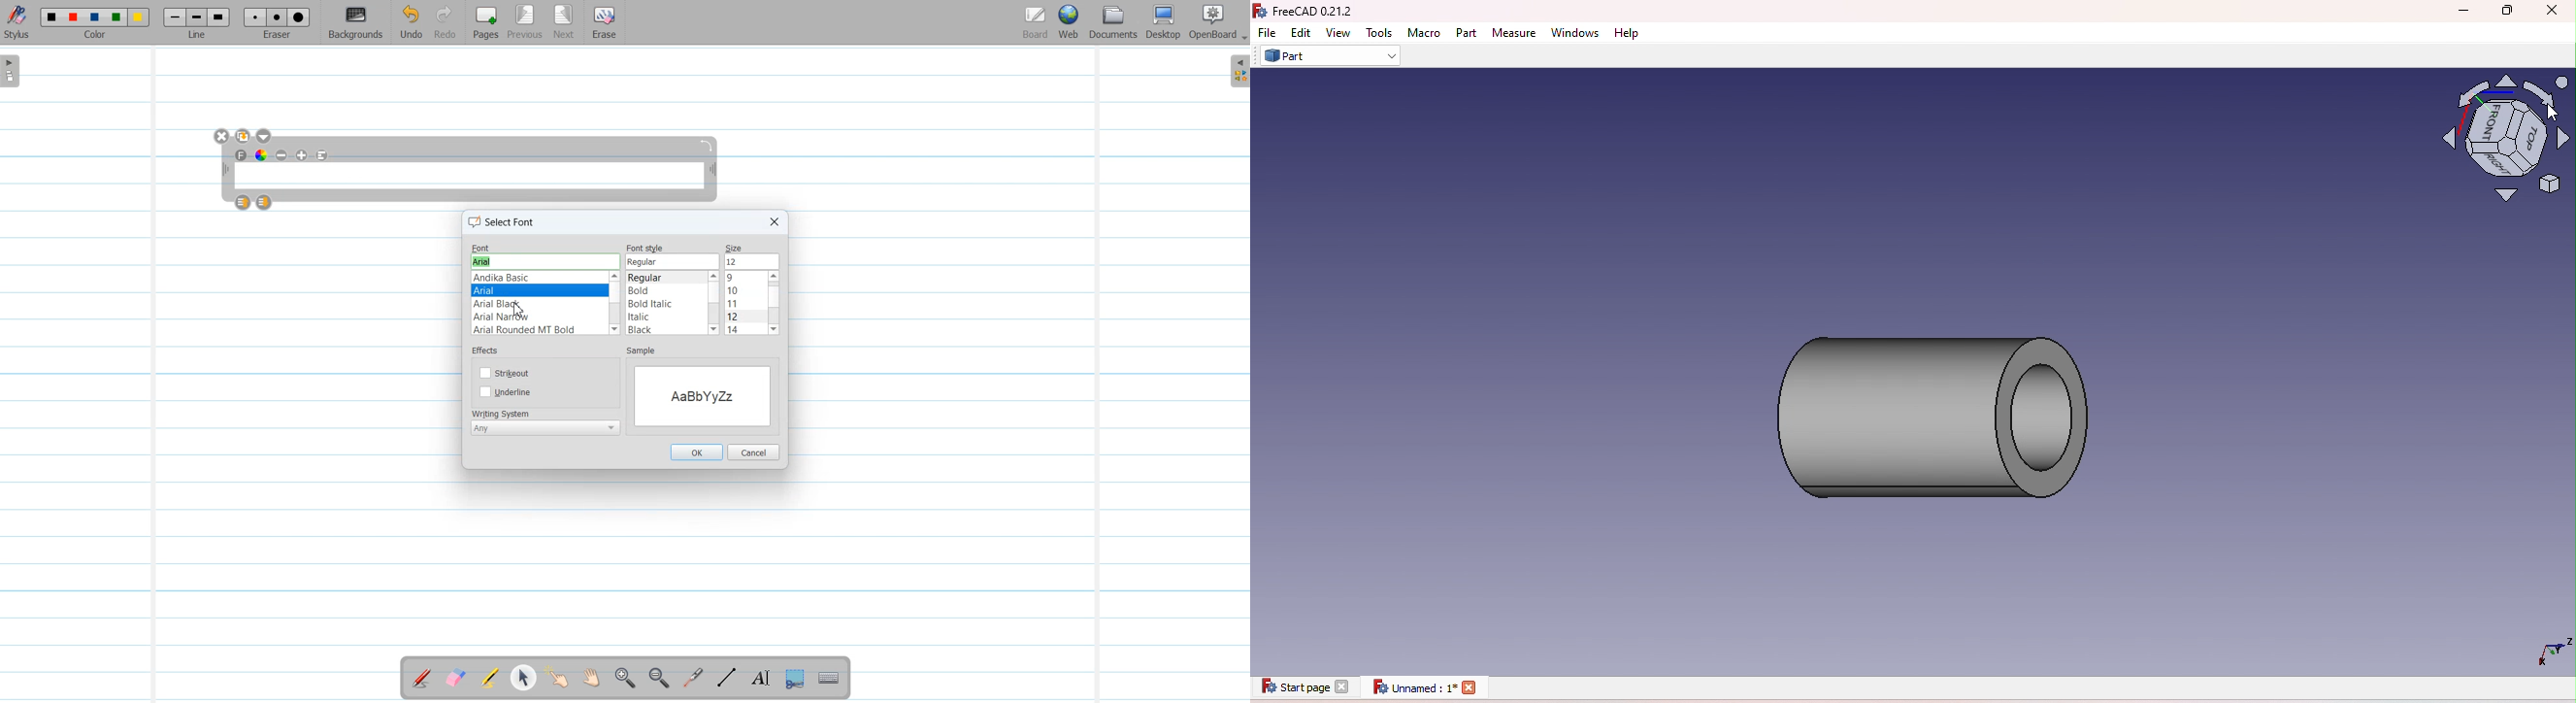 Image resolution: width=2576 pixels, height=728 pixels. What do you see at coordinates (615, 304) in the screenshot?
I see `Vertical Scroll bar` at bounding box center [615, 304].